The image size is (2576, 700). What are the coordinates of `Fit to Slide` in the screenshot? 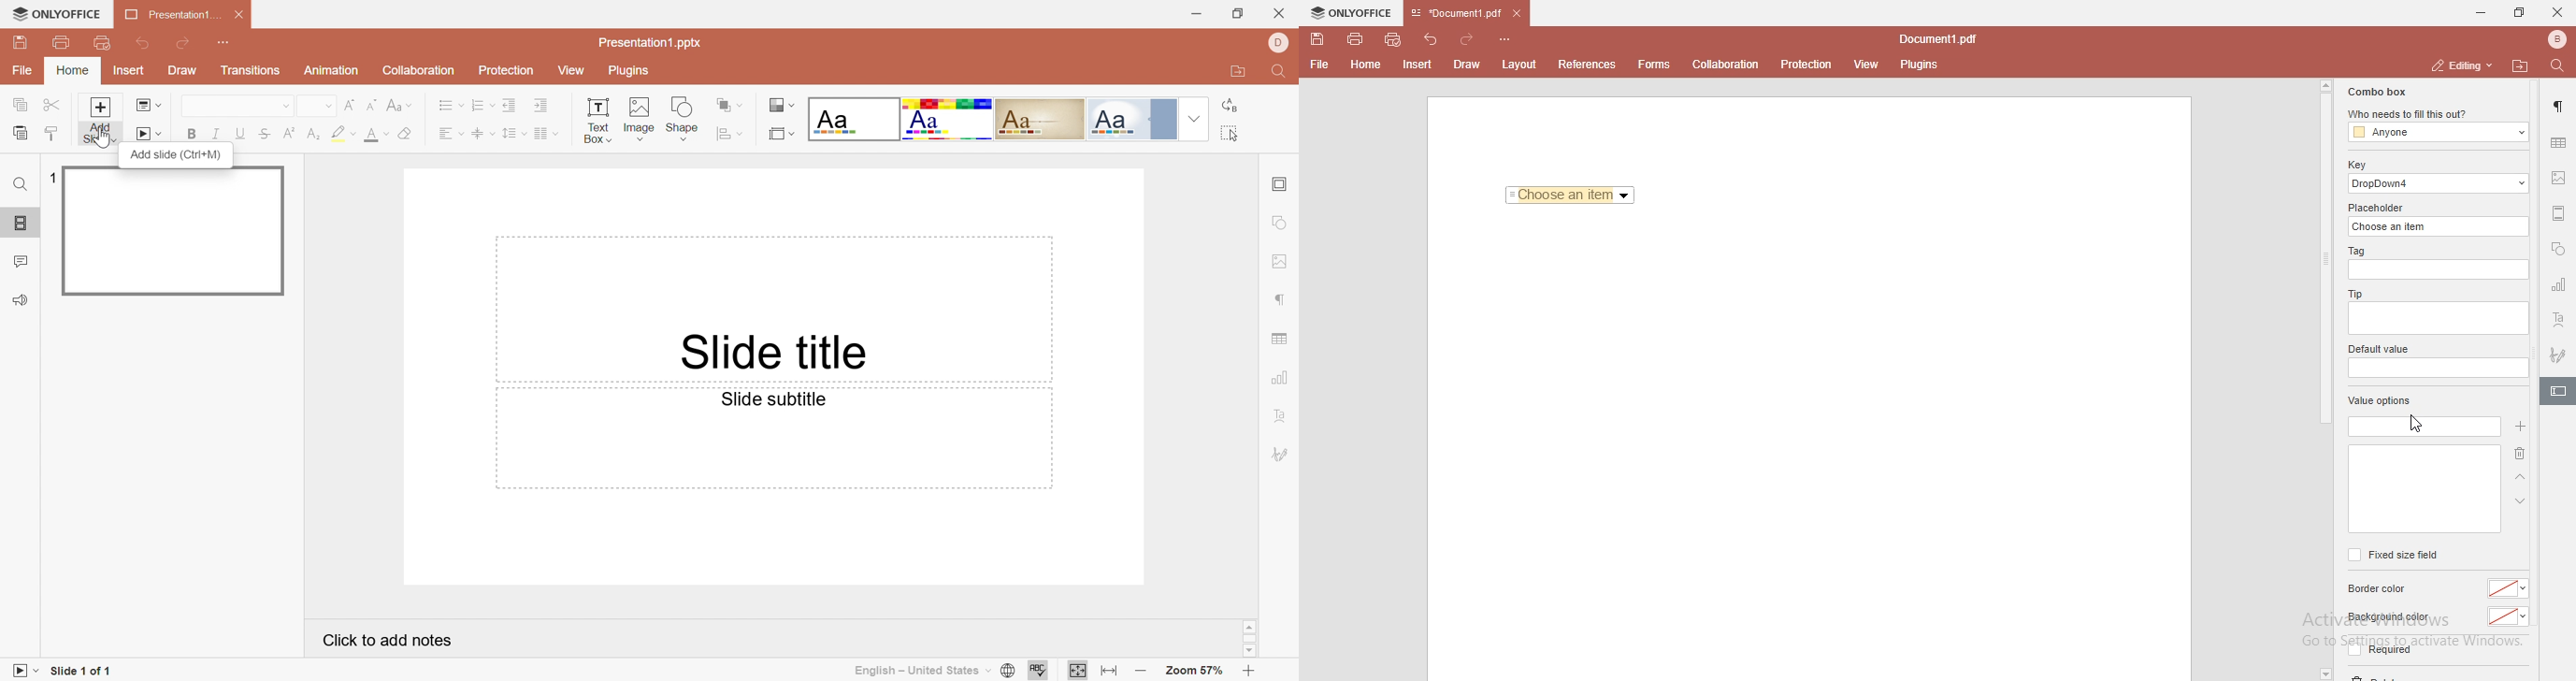 It's located at (1076, 670).